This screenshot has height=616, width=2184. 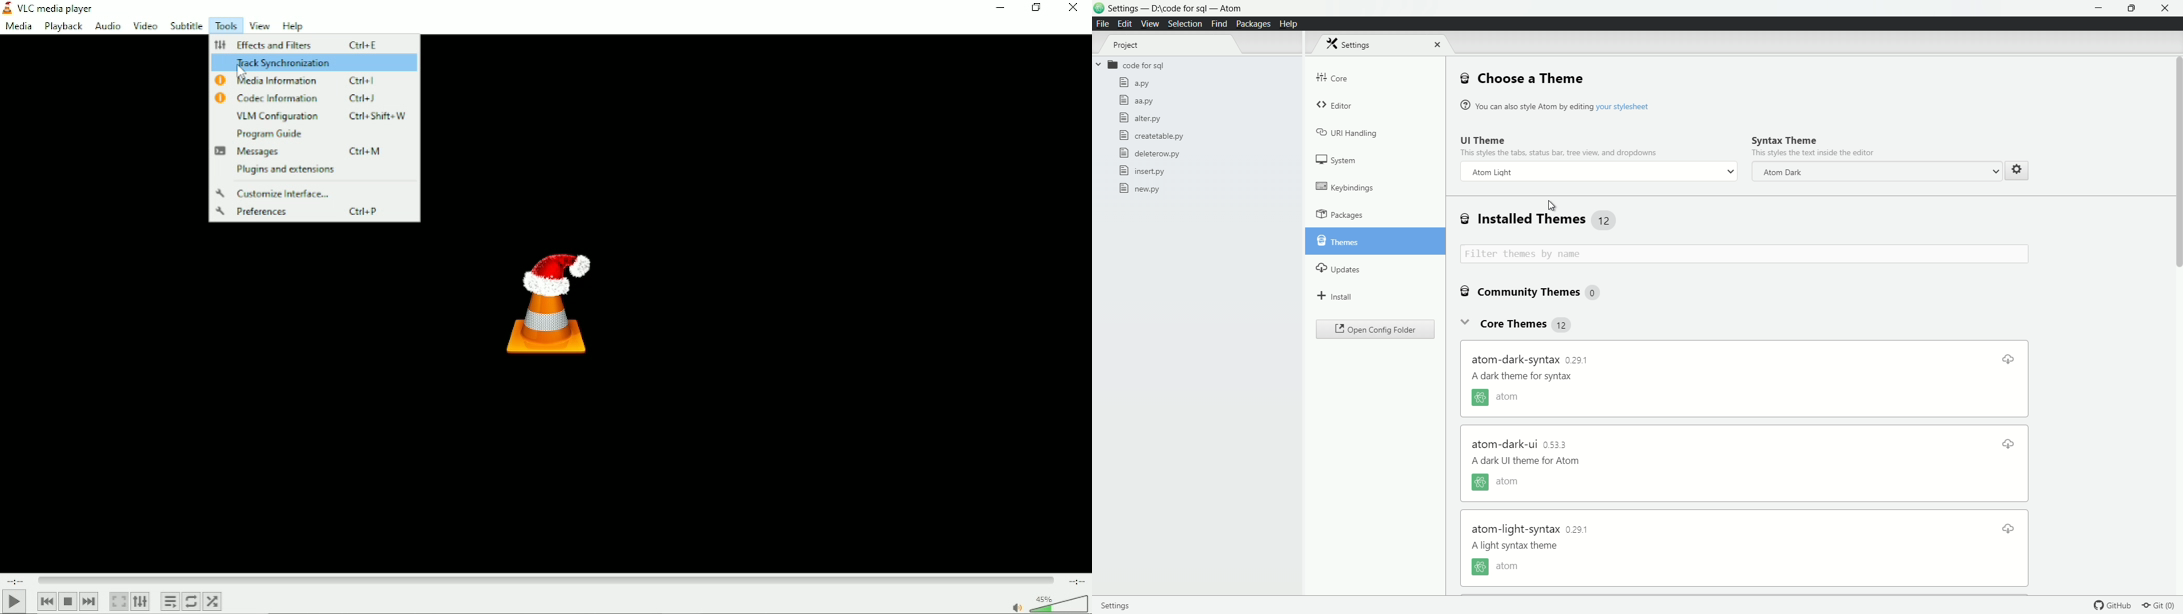 What do you see at coordinates (225, 25) in the screenshot?
I see `Tools` at bounding box center [225, 25].